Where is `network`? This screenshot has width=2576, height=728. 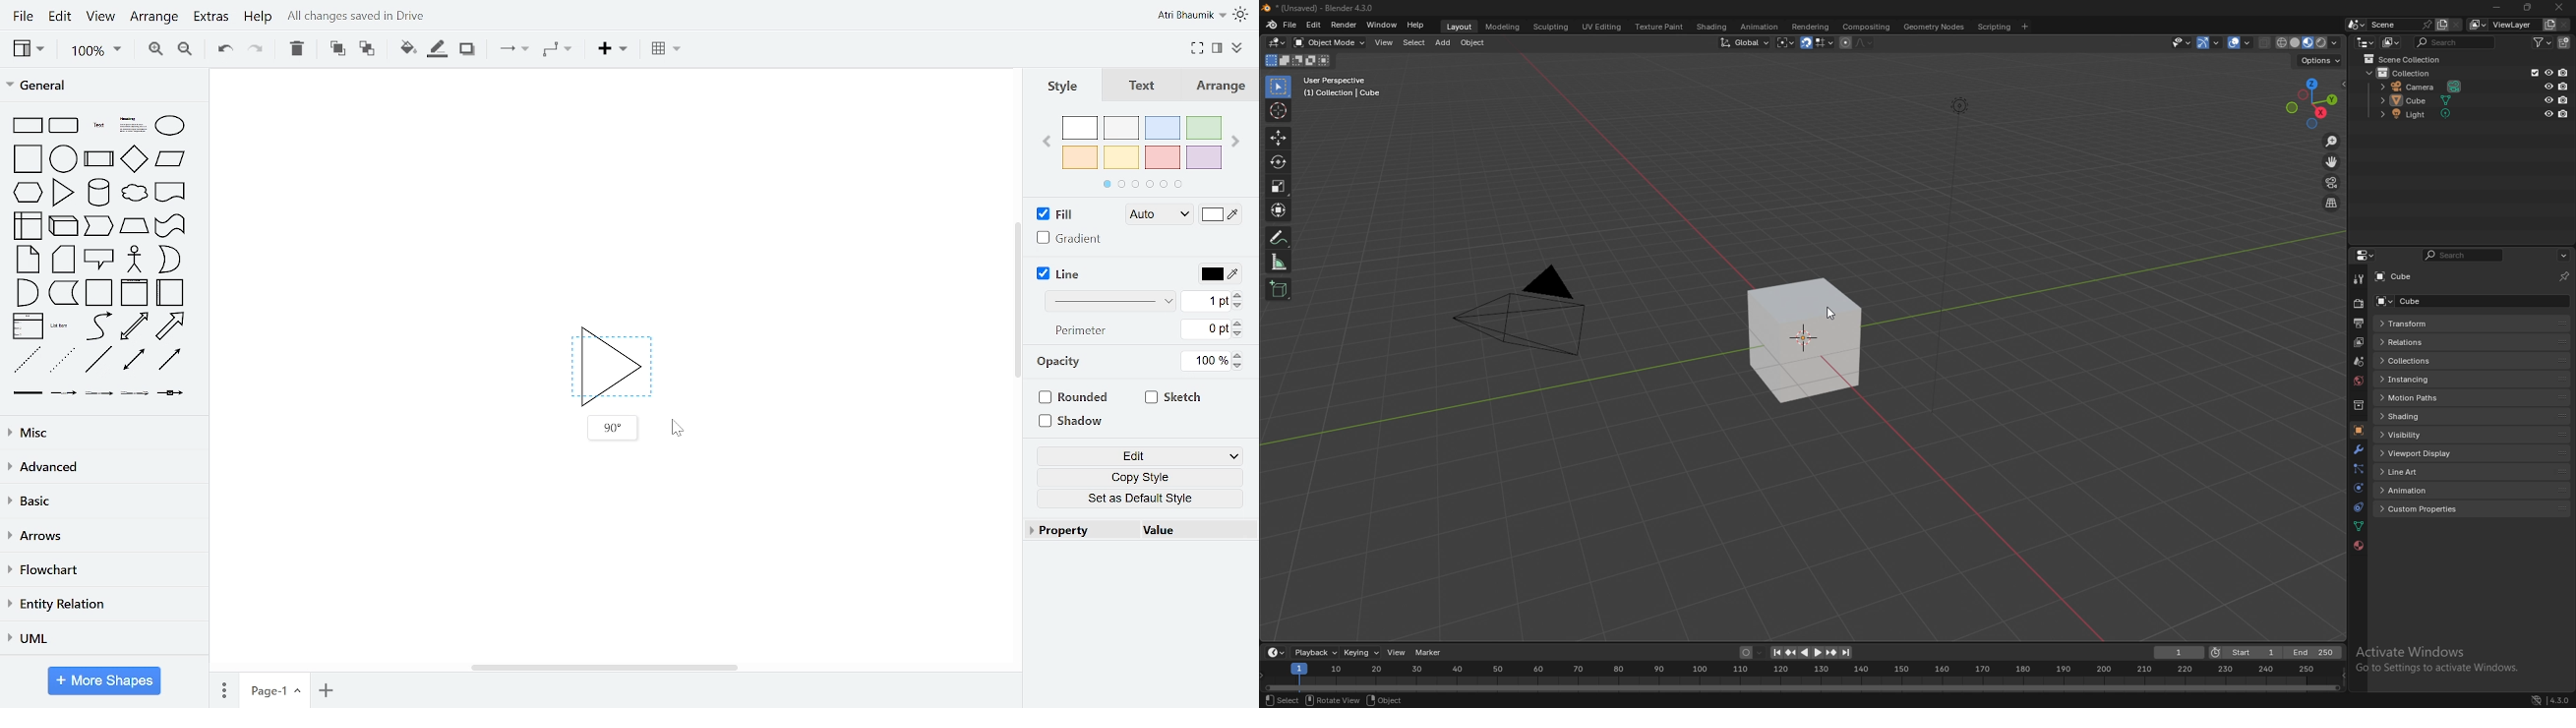 network is located at coordinates (2537, 700).